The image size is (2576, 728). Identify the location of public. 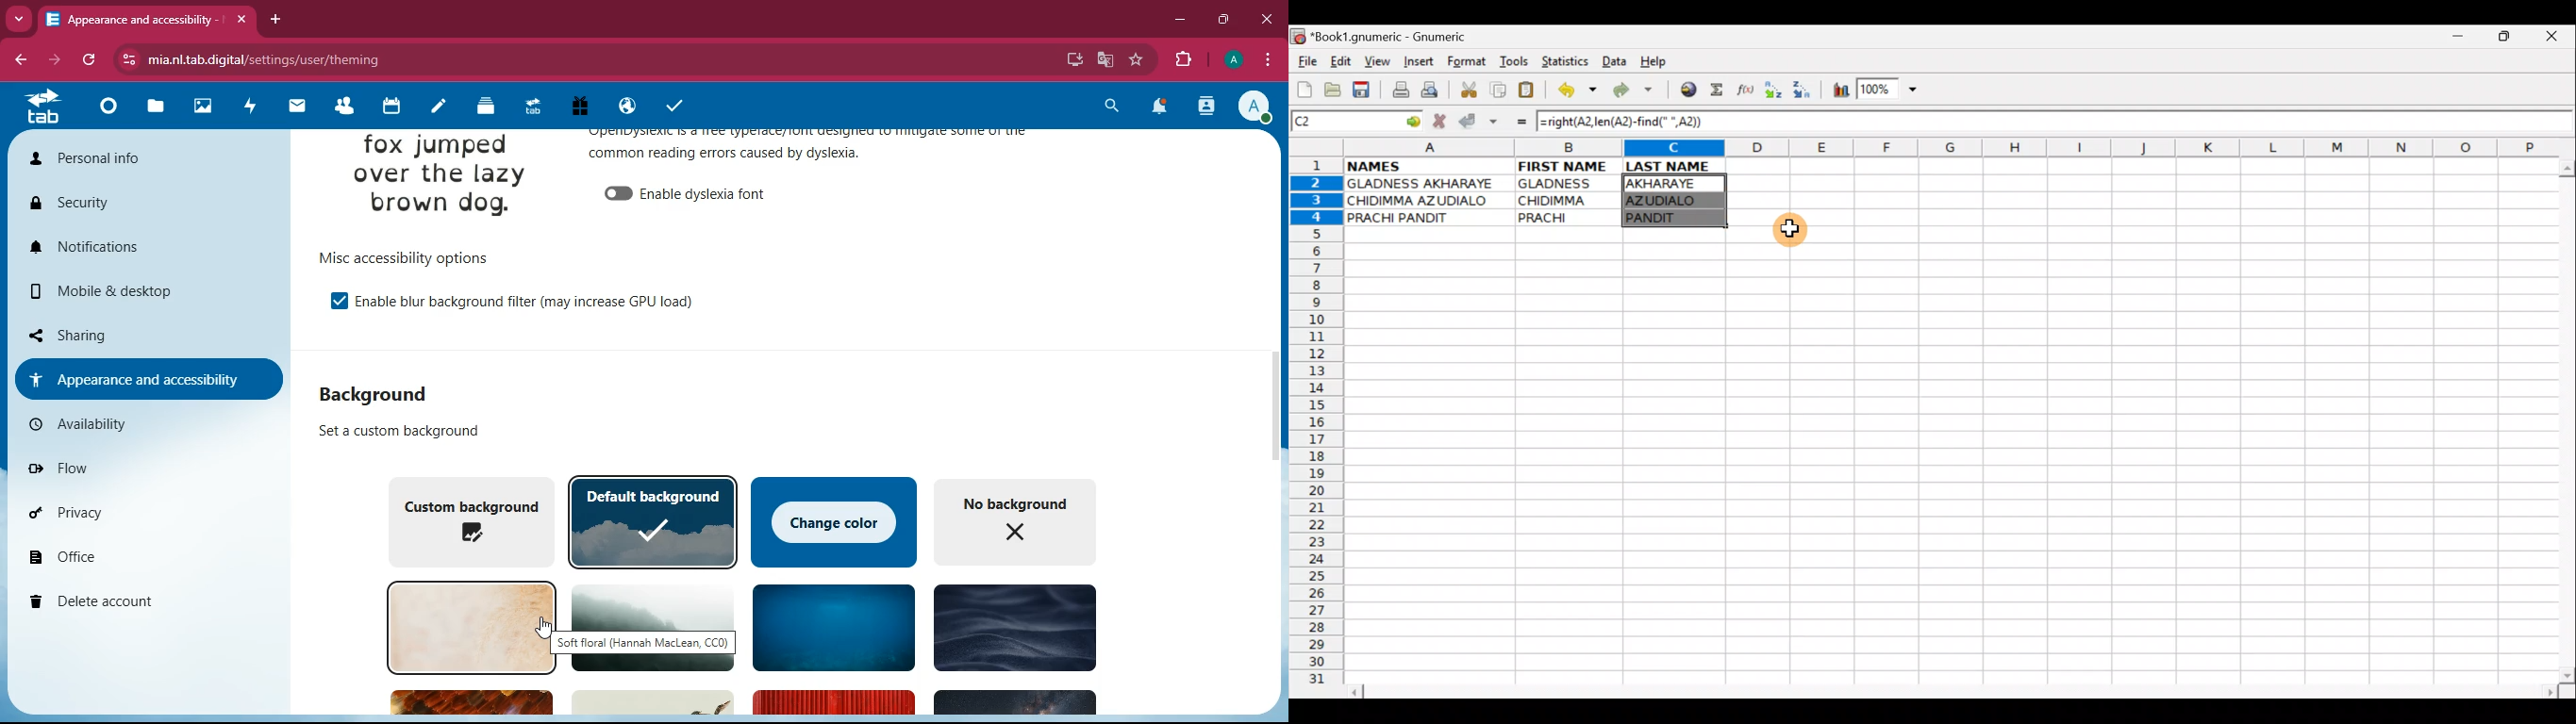
(625, 109).